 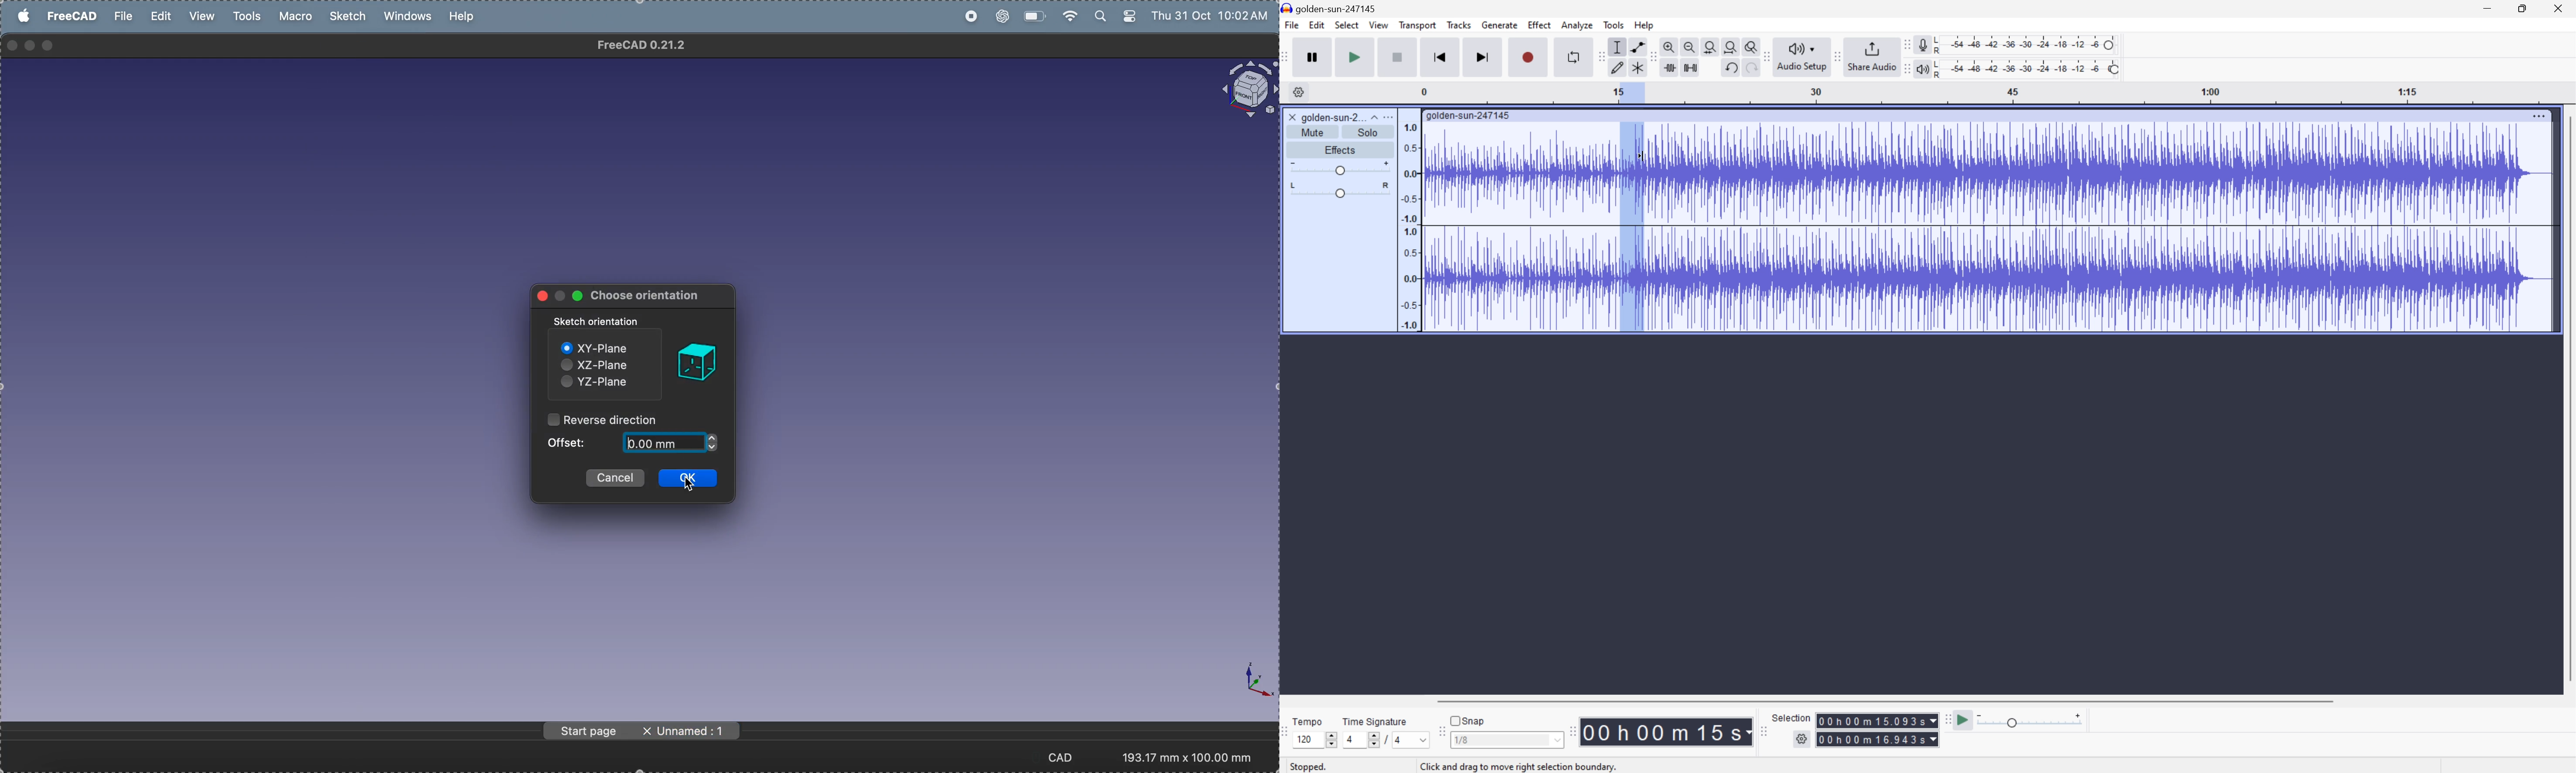 I want to click on Play, so click(x=1356, y=57).